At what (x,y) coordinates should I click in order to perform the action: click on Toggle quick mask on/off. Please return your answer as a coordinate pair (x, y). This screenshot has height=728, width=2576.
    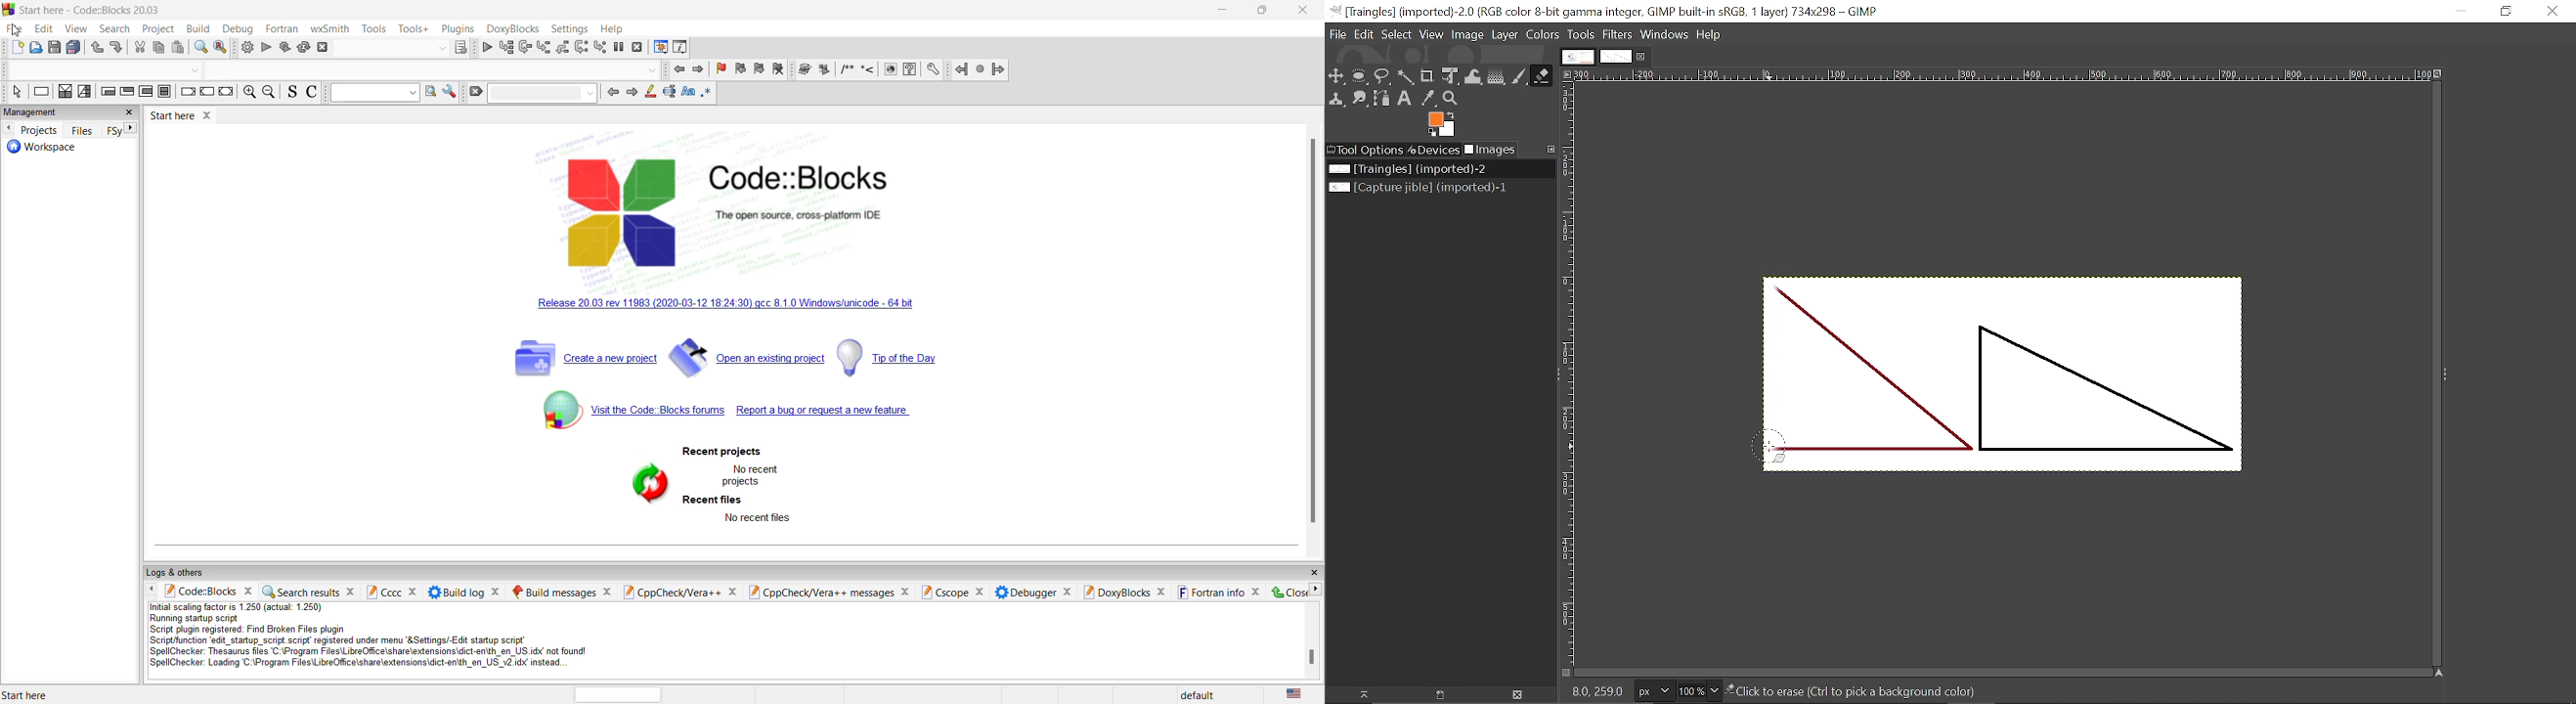
    Looking at the image, I should click on (1566, 673).